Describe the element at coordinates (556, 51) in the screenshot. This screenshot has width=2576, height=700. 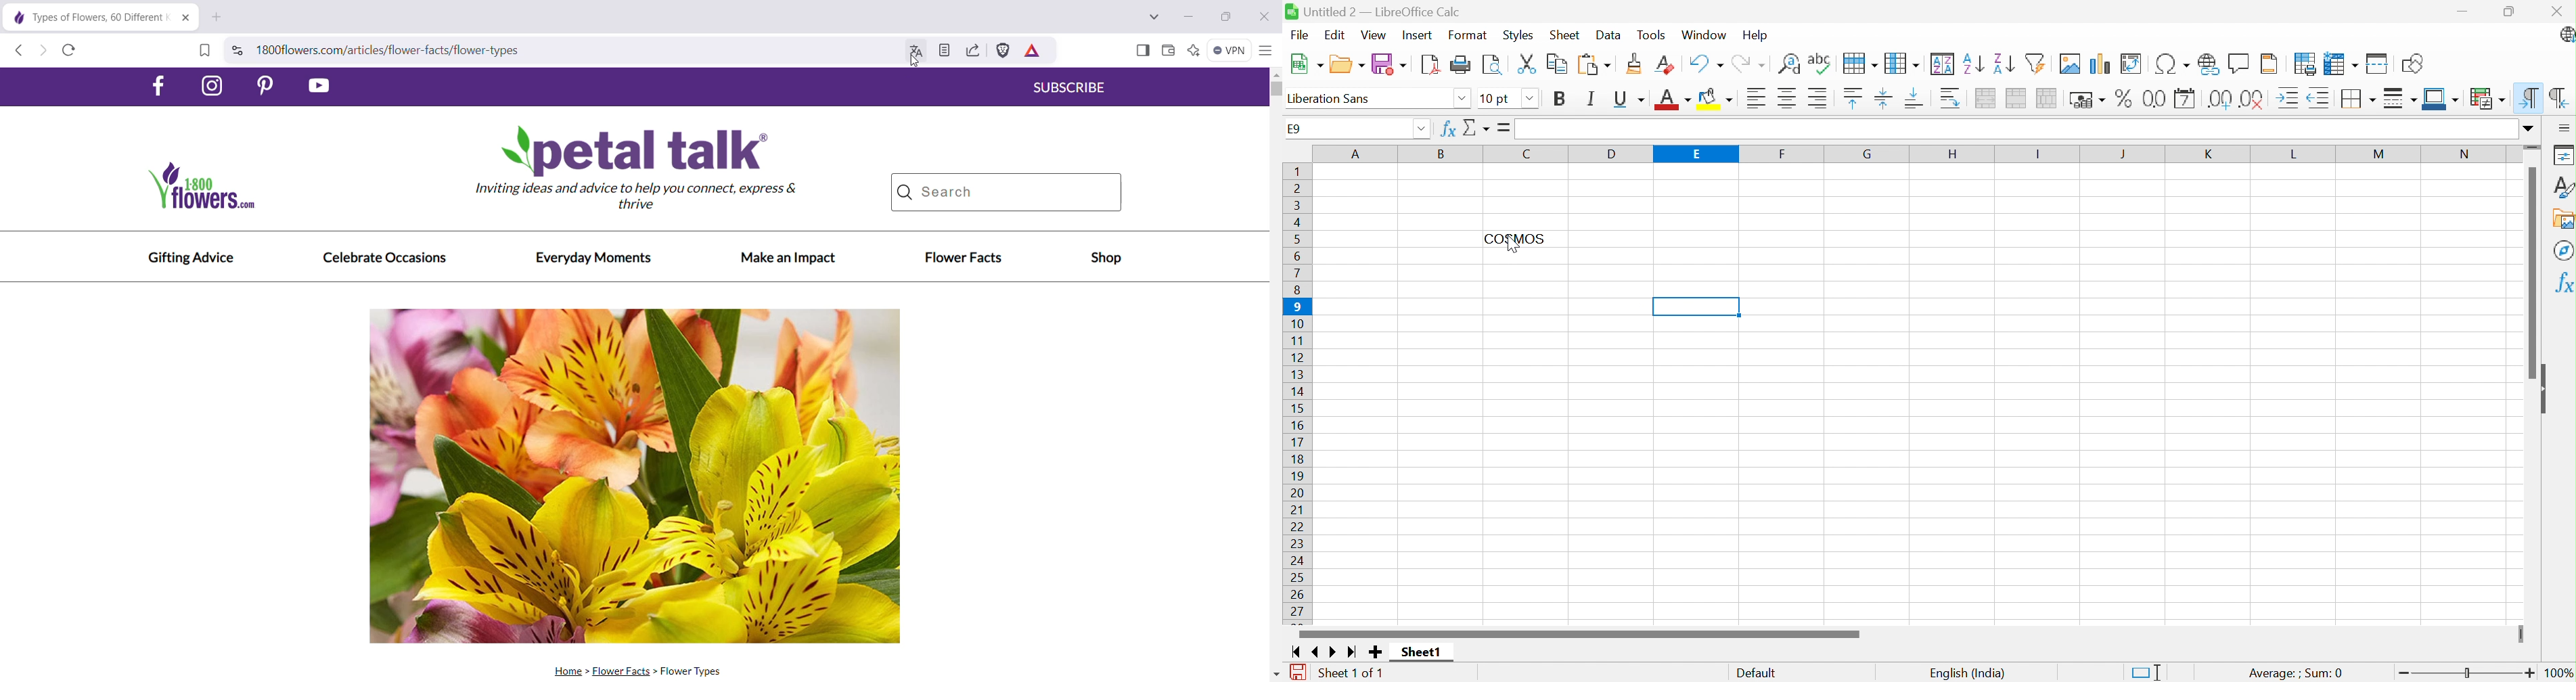
I see `Search Brave or type a URL` at that location.